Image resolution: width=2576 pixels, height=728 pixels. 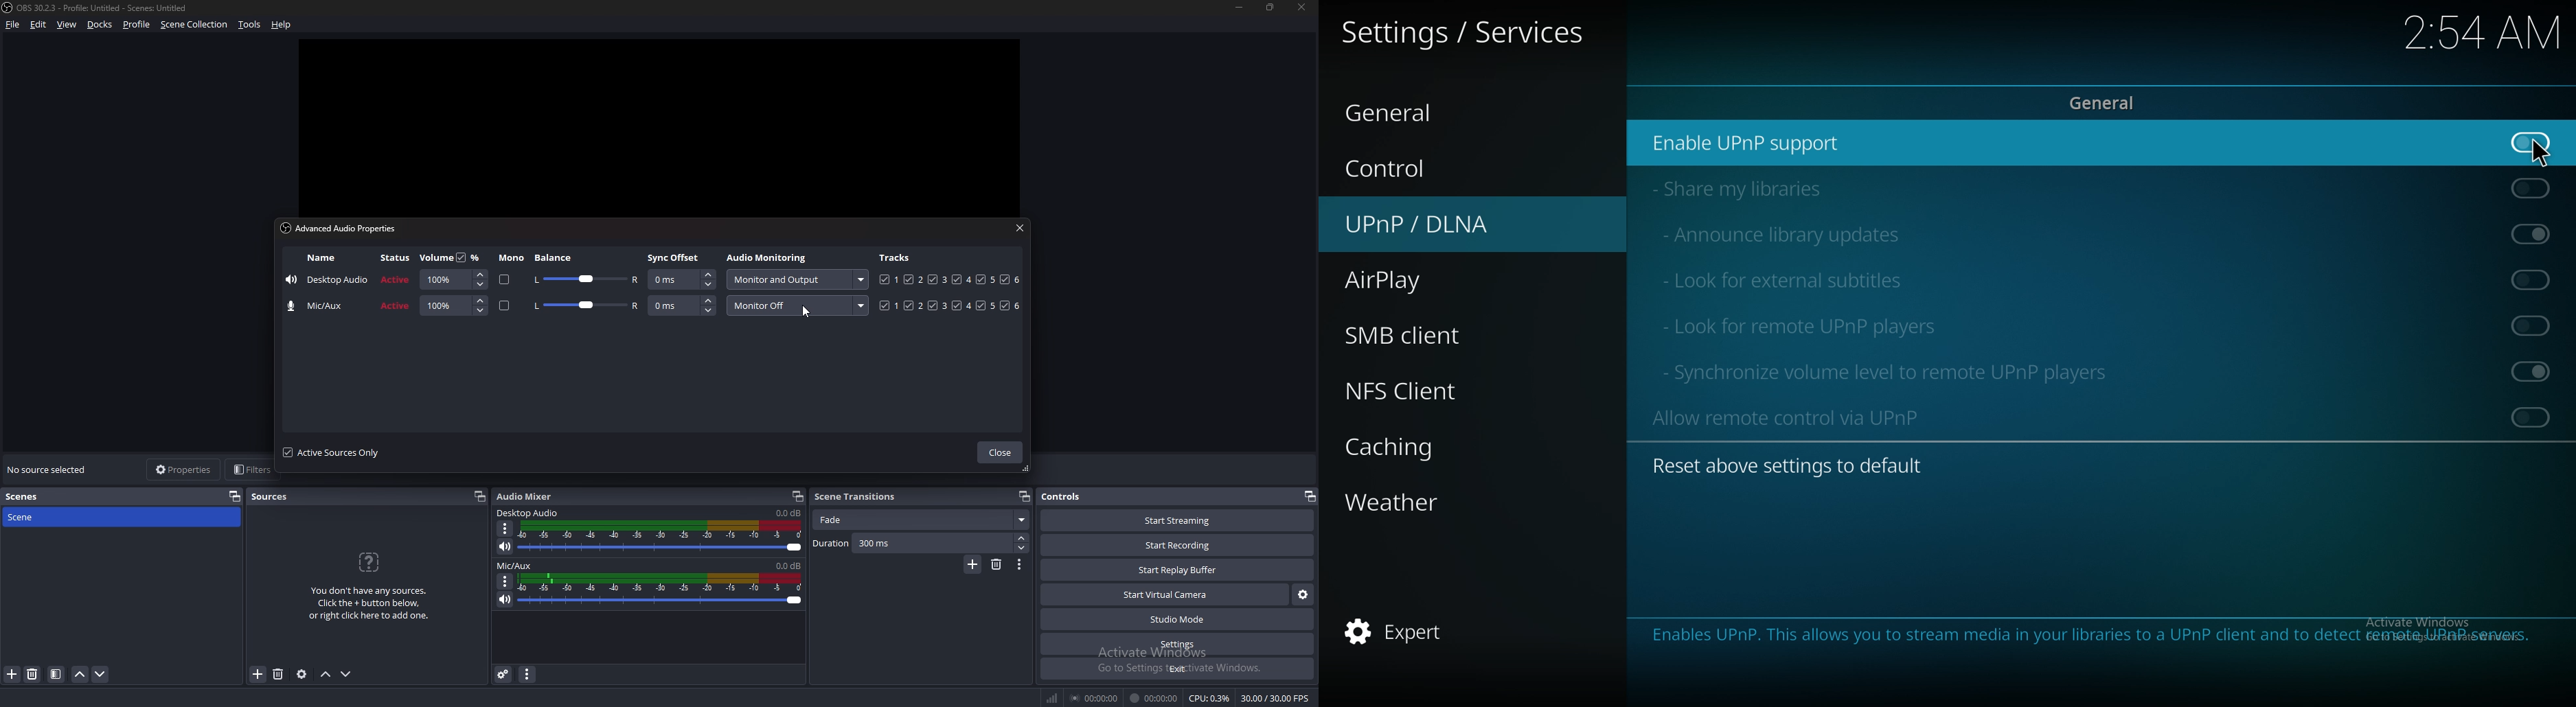 What do you see at coordinates (788, 513) in the screenshot?
I see `volume level` at bounding box center [788, 513].